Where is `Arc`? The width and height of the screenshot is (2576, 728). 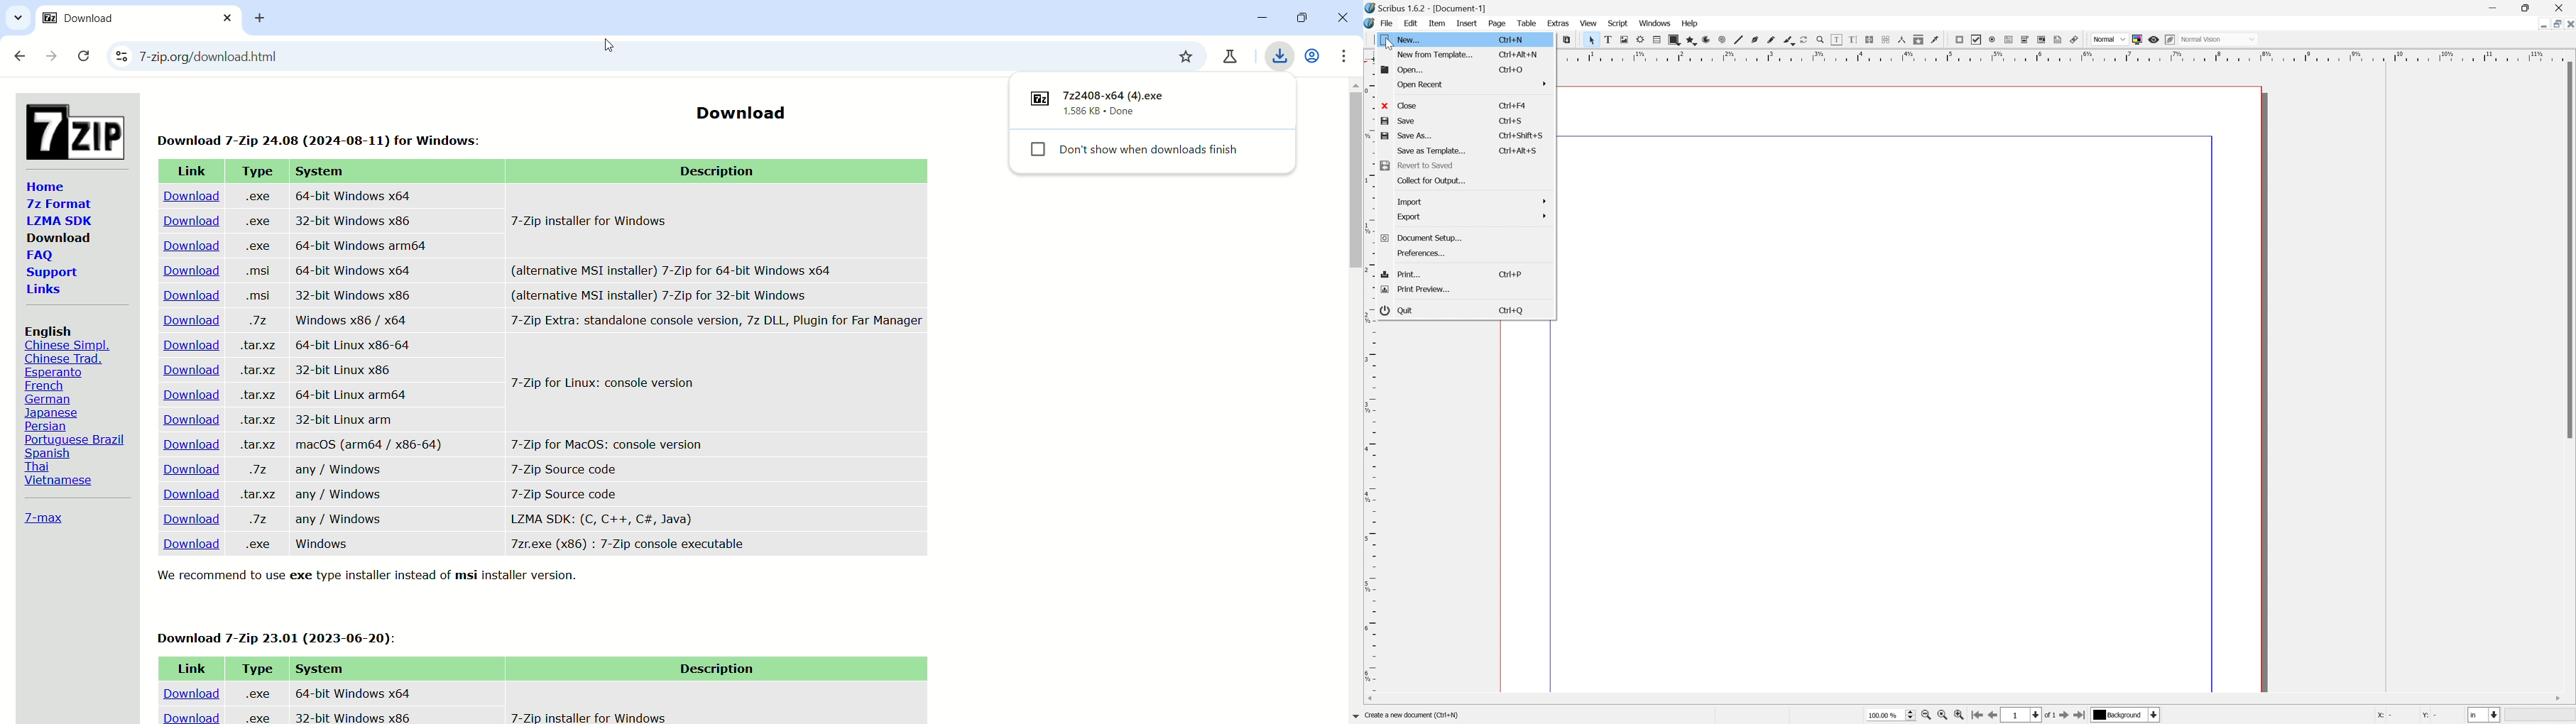 Arc is located at coordinates (1704, 40).